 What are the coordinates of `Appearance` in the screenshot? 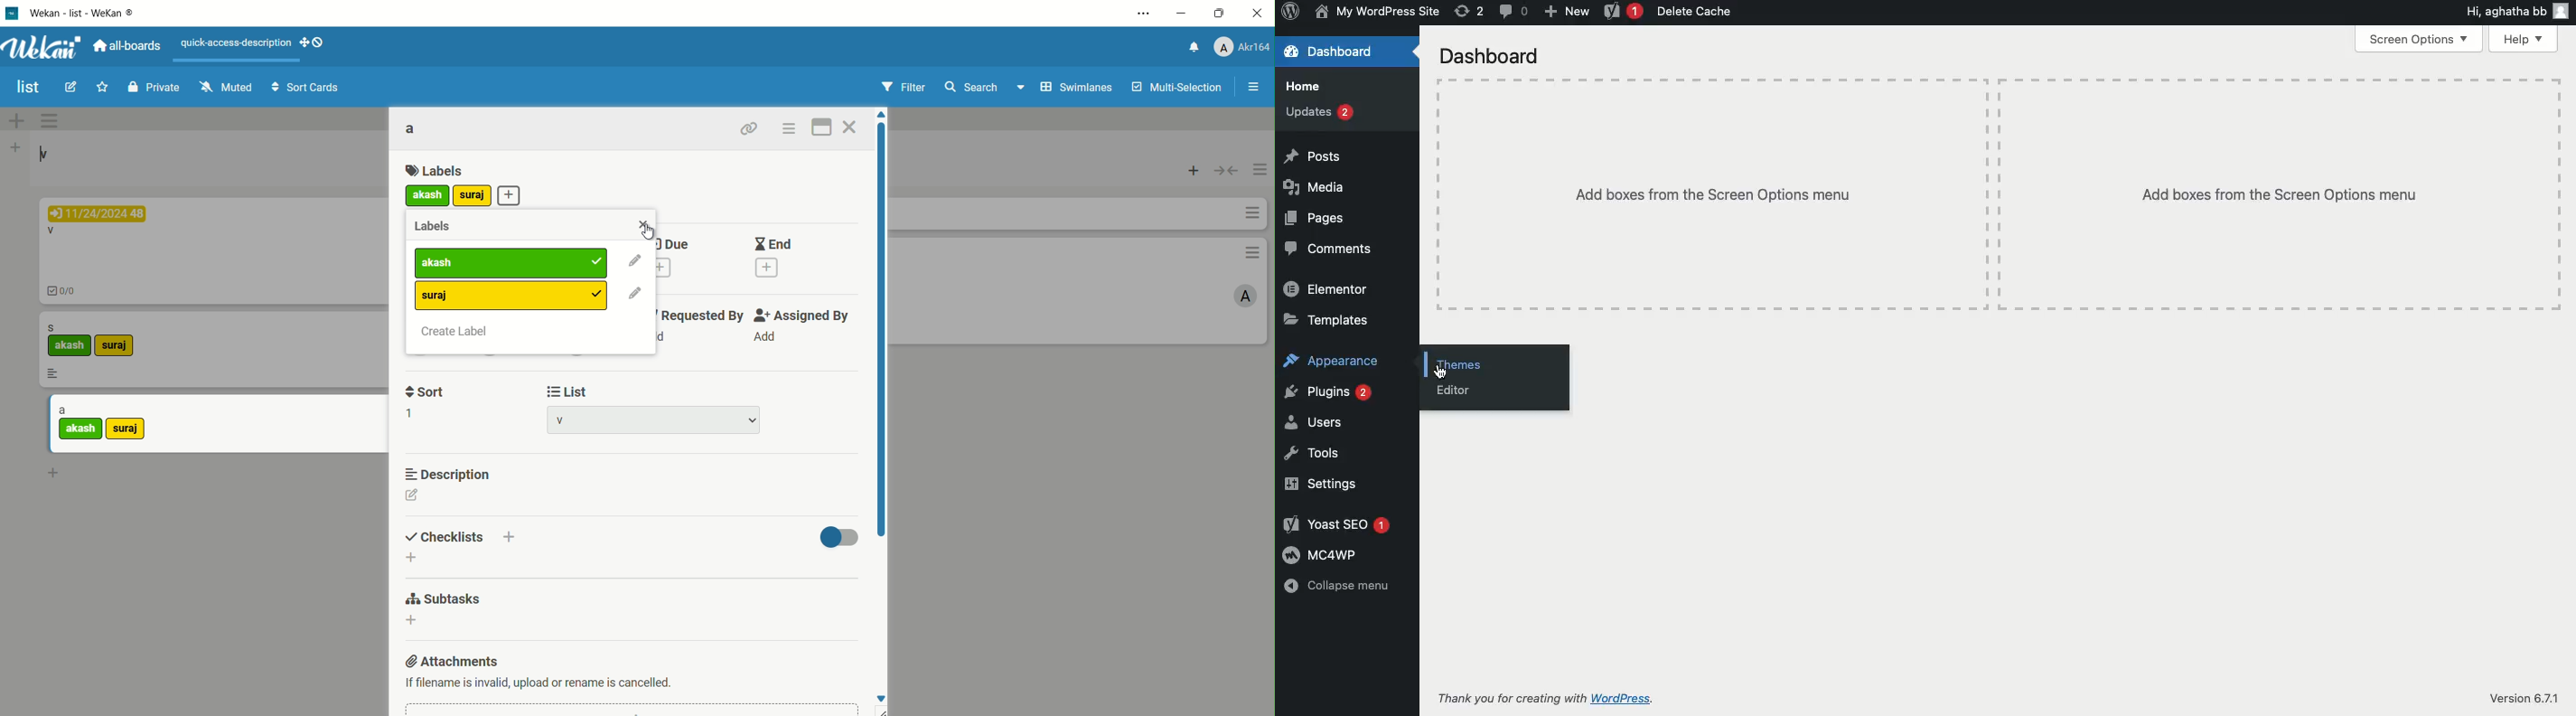 It's located at (1335, 363).